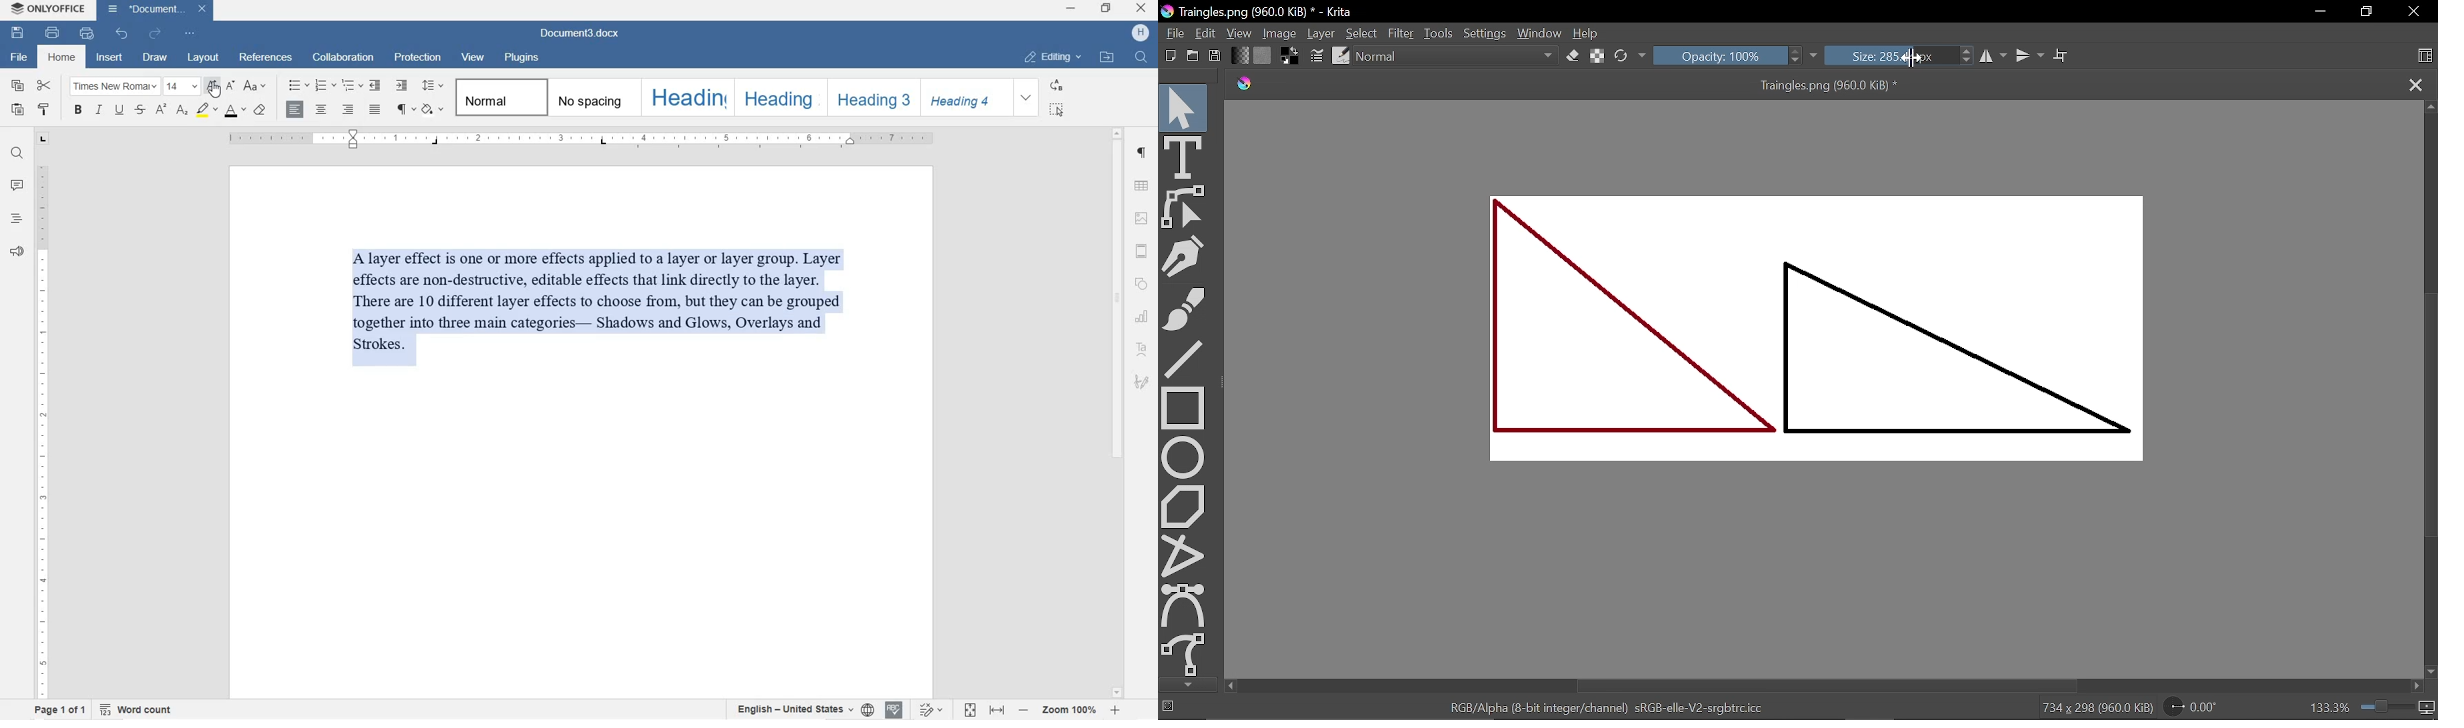 This screenshot has width=2464, height=728. What do you see at coordinates (231, 85) in the screenshot?
I see `decrement font size` at bounding box center [231, 85].